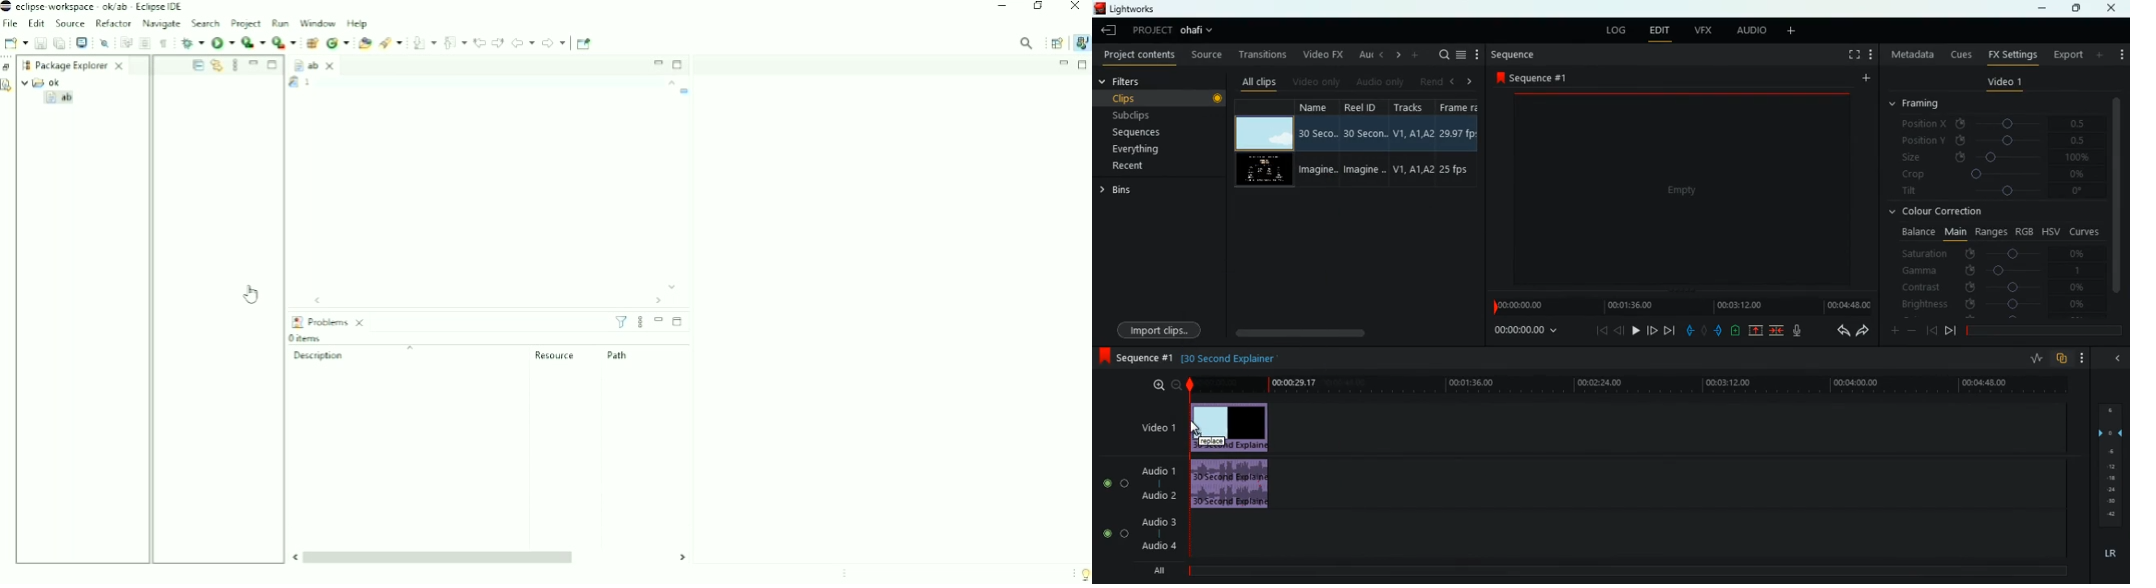 The height and width of the screenshot is (588, 2156). I want to click on Search, so click(390, 42).